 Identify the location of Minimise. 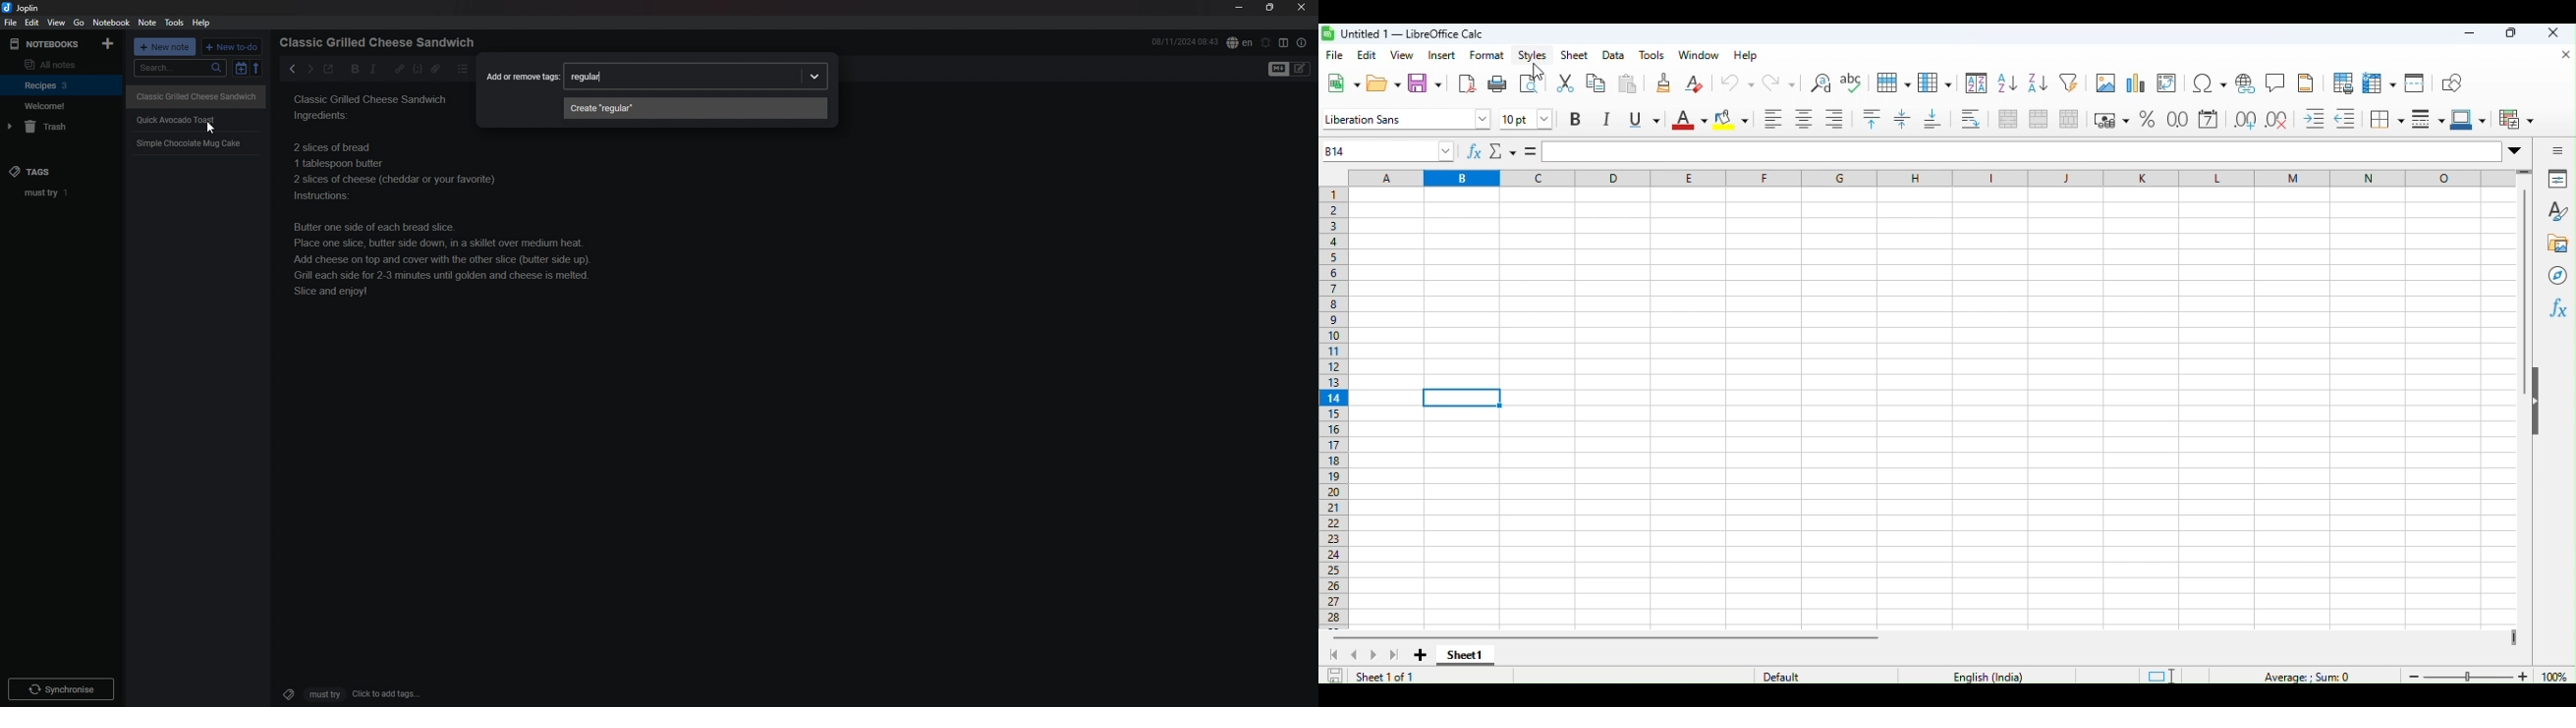
(2476, 33).